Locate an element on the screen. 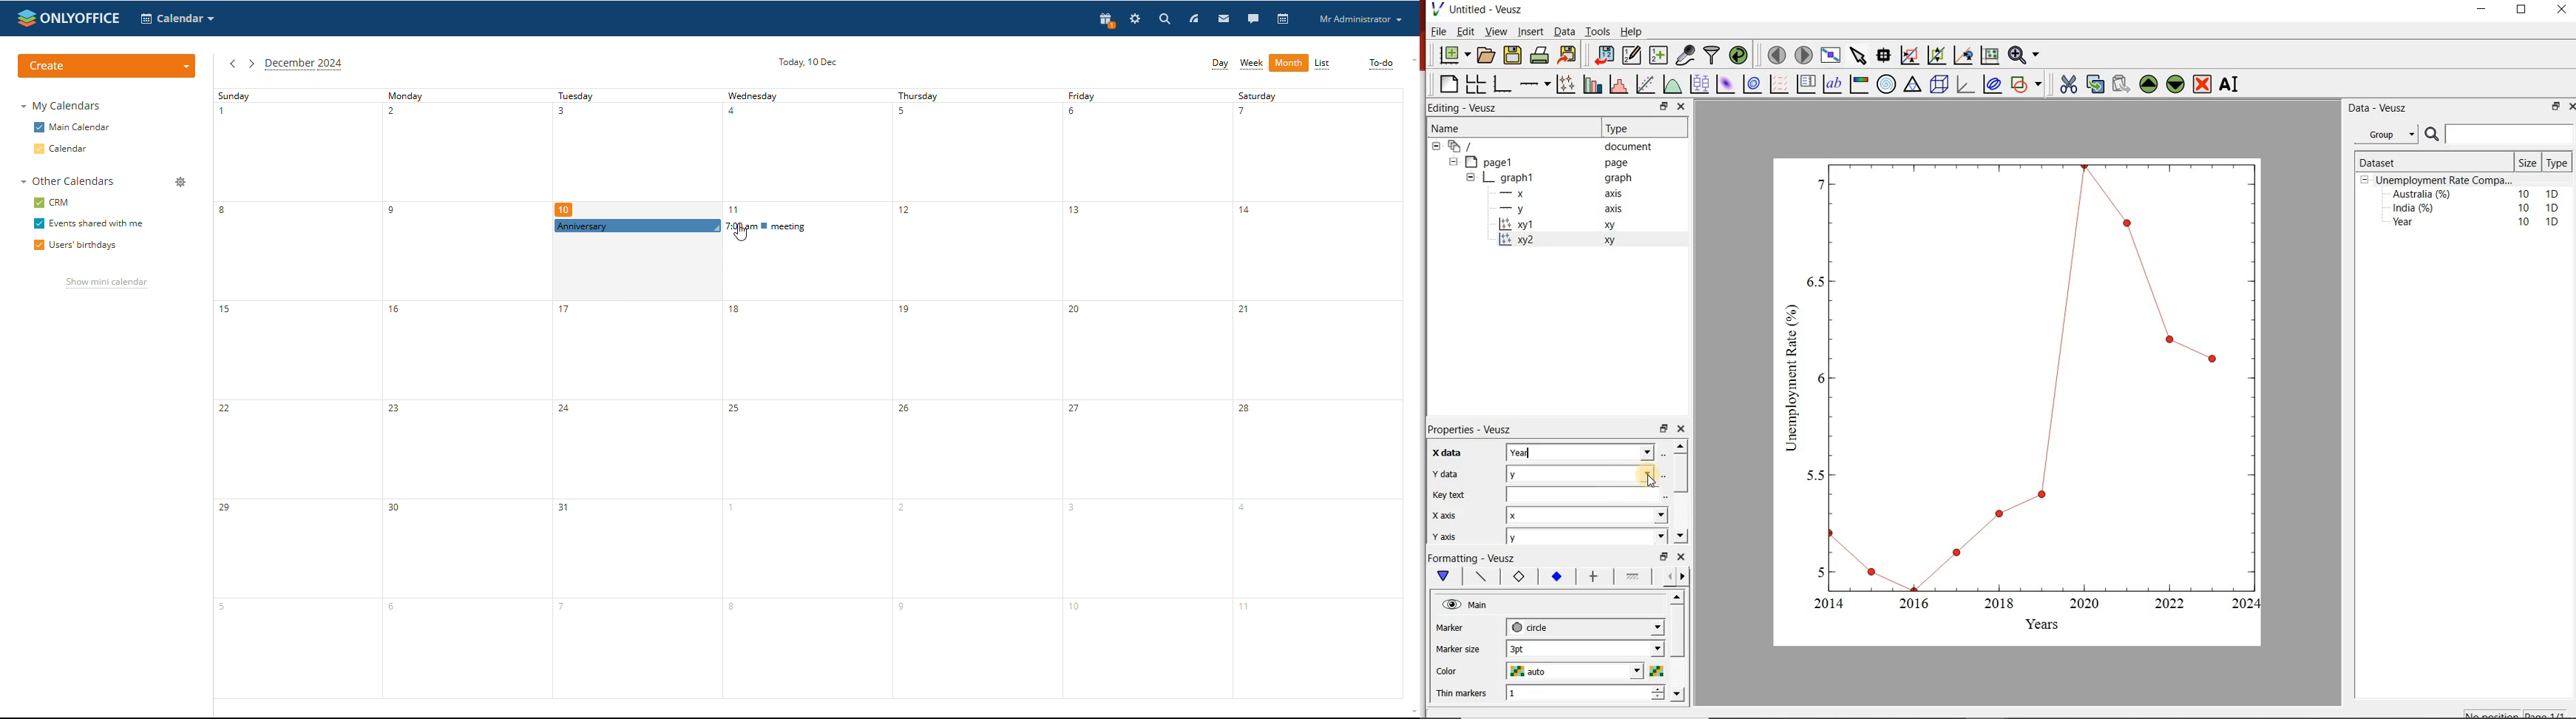 The image size is (2576, 728). day view is located at coordinates (1220, 64).